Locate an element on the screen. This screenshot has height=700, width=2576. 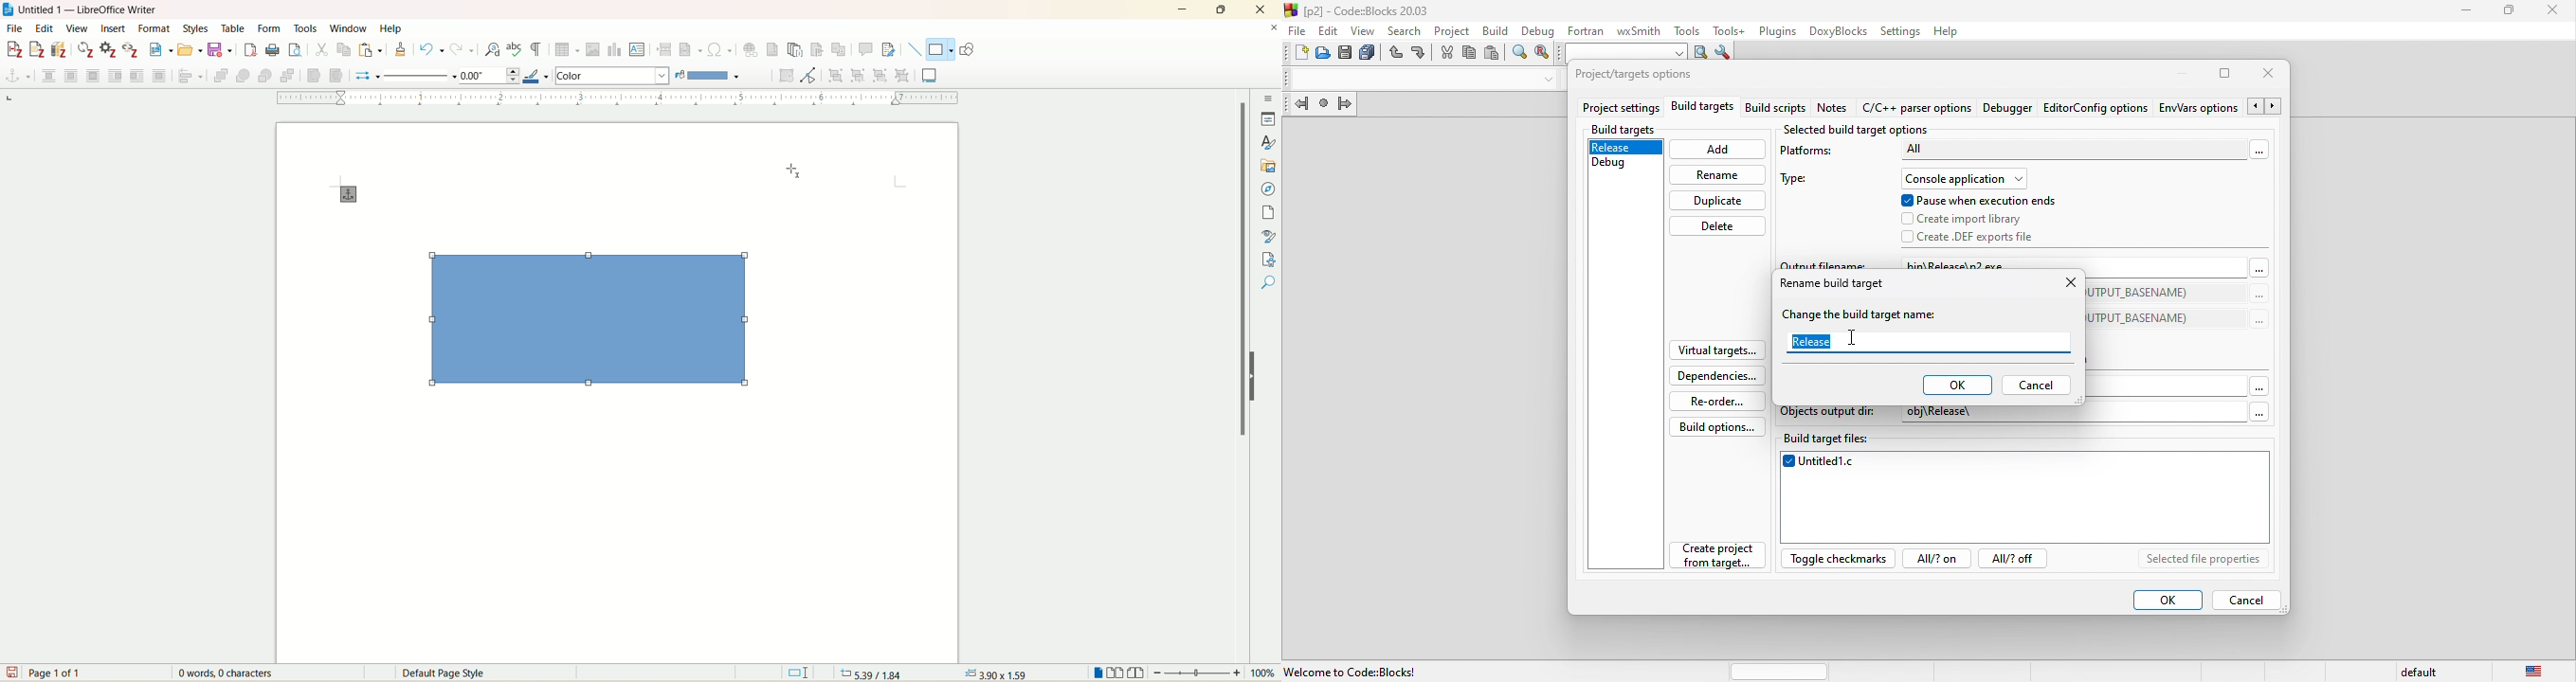
maximize is located at coordinates (2225, 77).